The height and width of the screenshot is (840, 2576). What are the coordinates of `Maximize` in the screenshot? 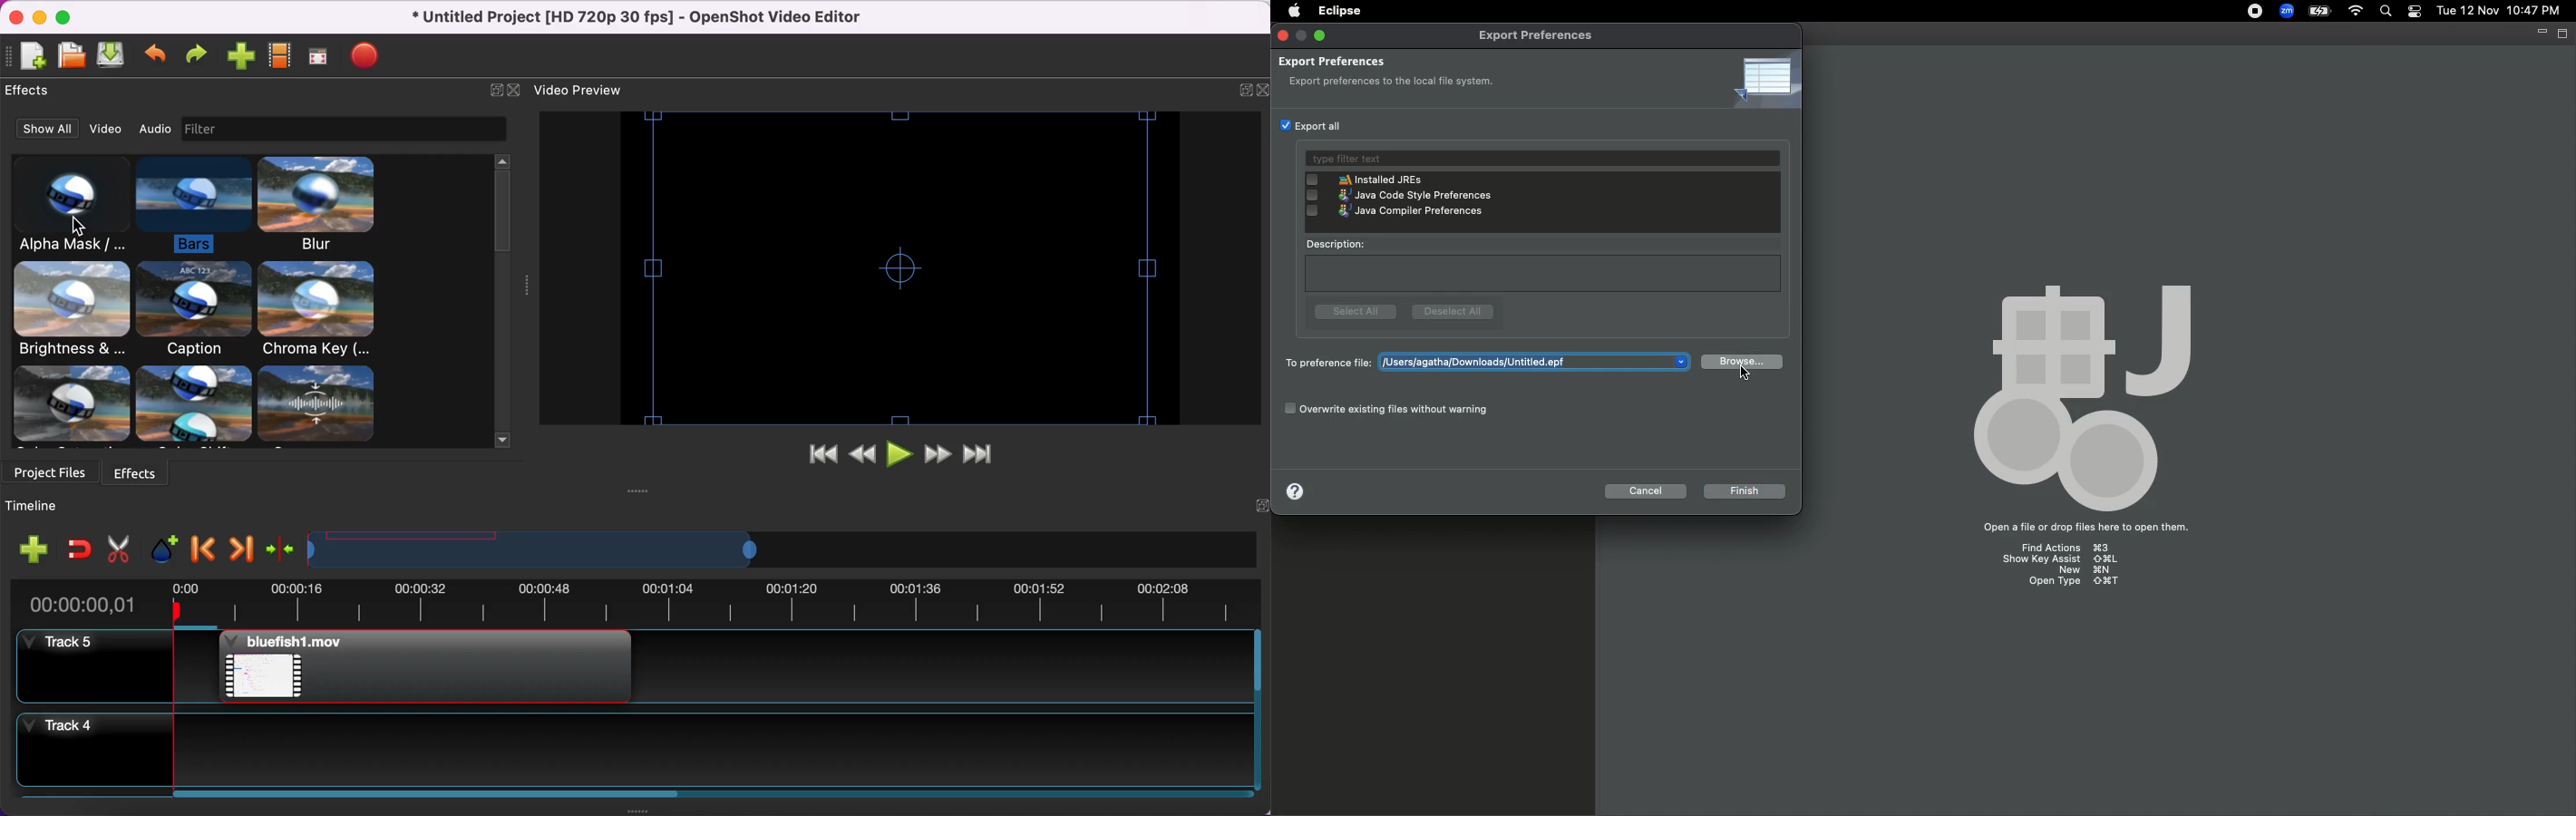 It's located at (1319, 36).